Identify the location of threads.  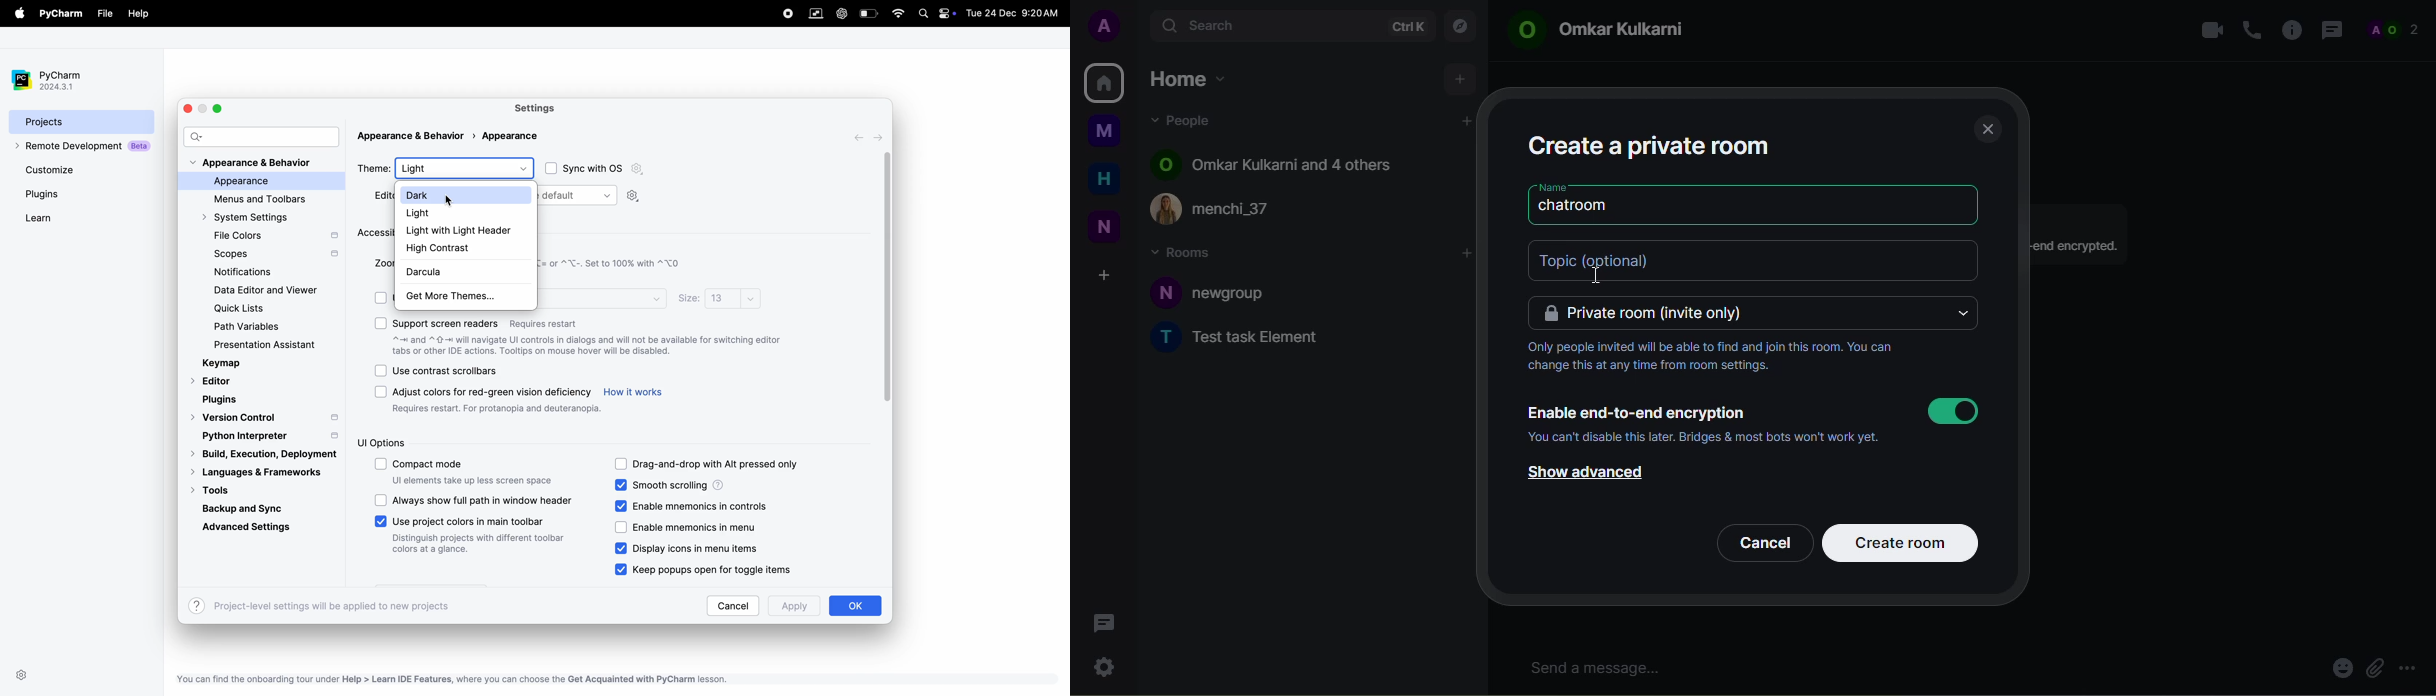
(2331, 30).